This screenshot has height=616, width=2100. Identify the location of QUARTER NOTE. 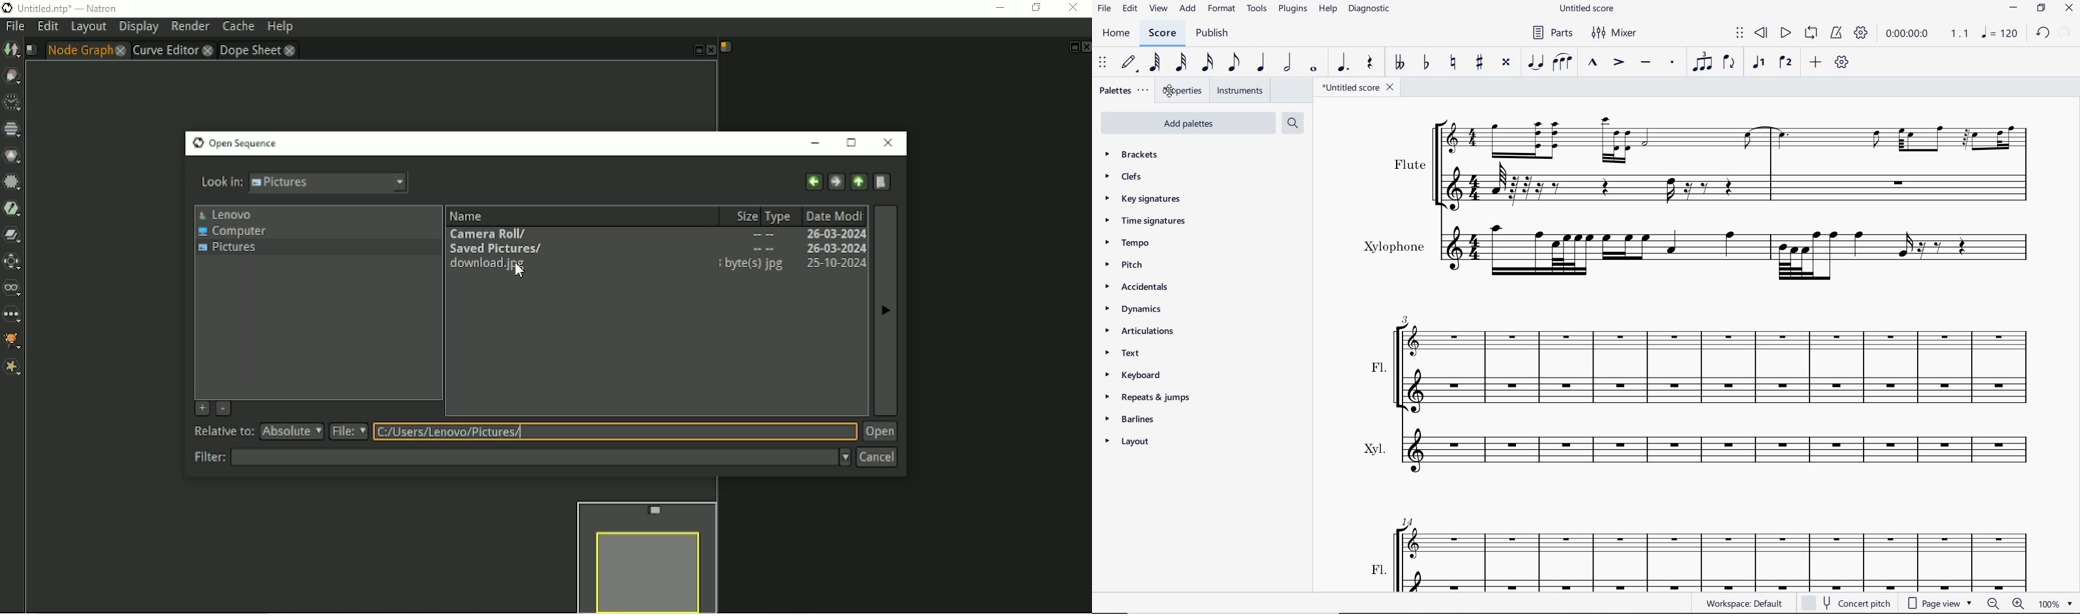
(1261, 62).